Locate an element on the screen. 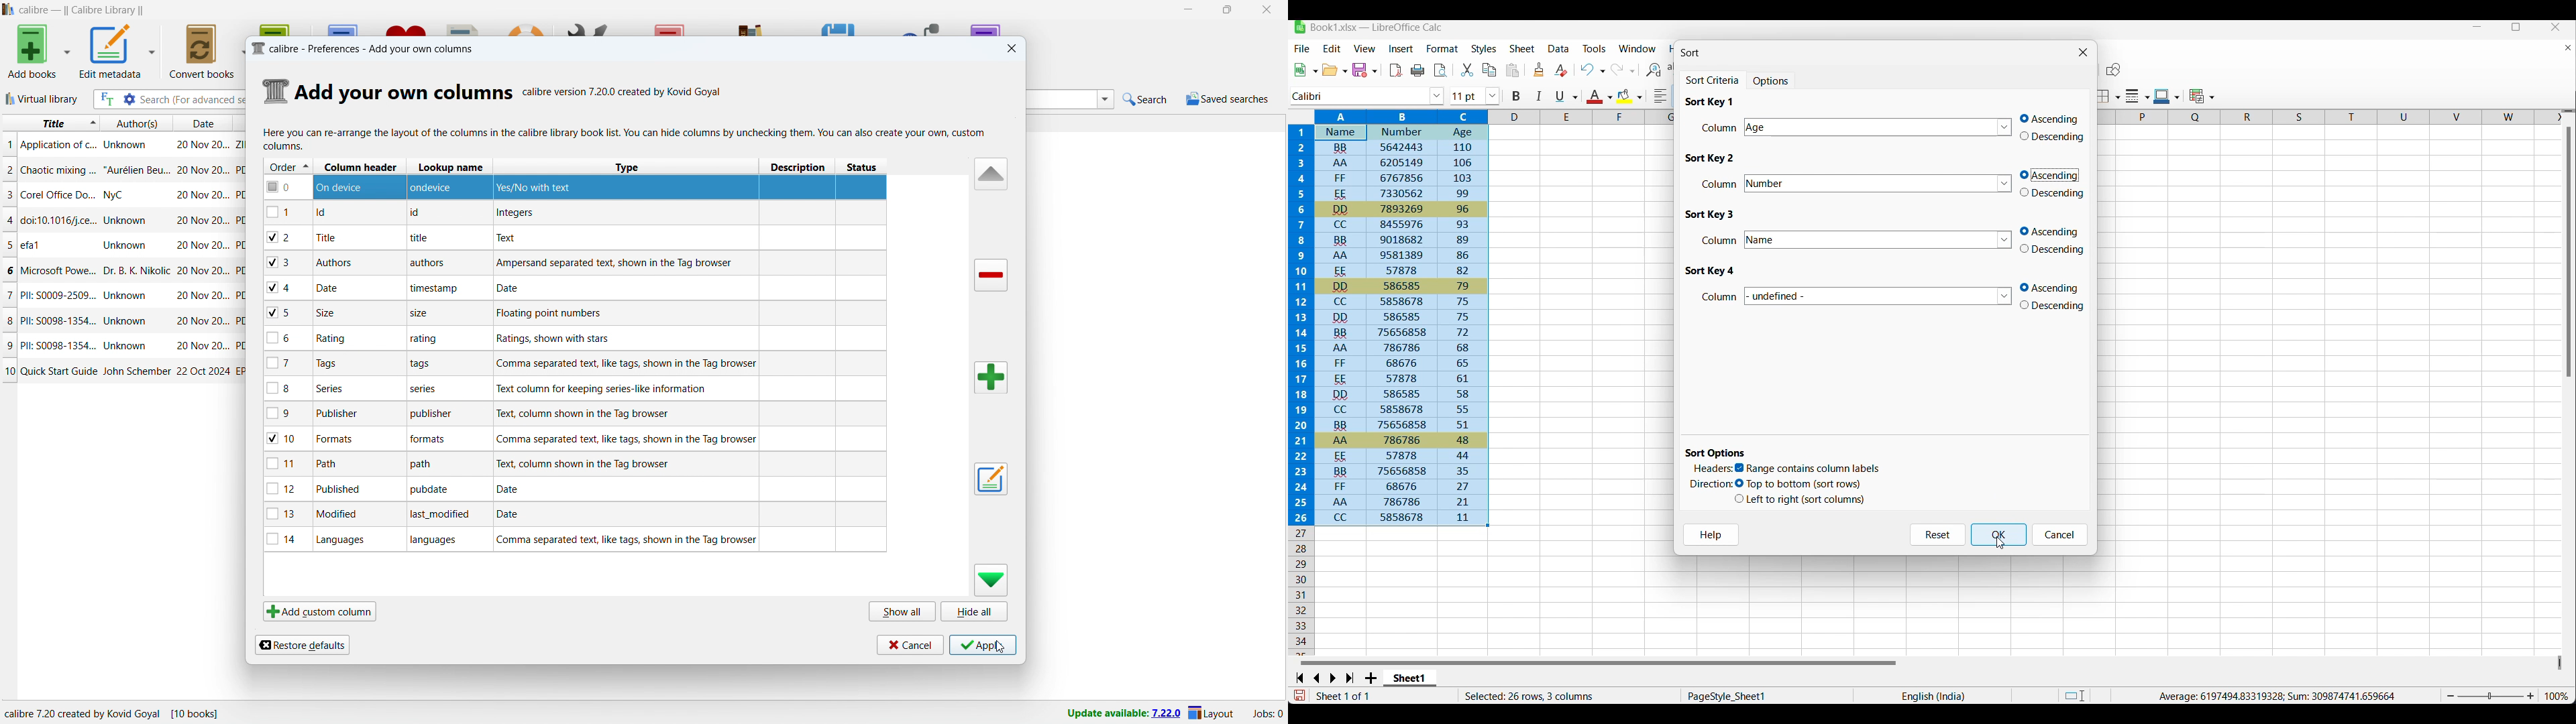 The height and width of the screenshot is (728, 2576). published is located at coordinates (339, 489).